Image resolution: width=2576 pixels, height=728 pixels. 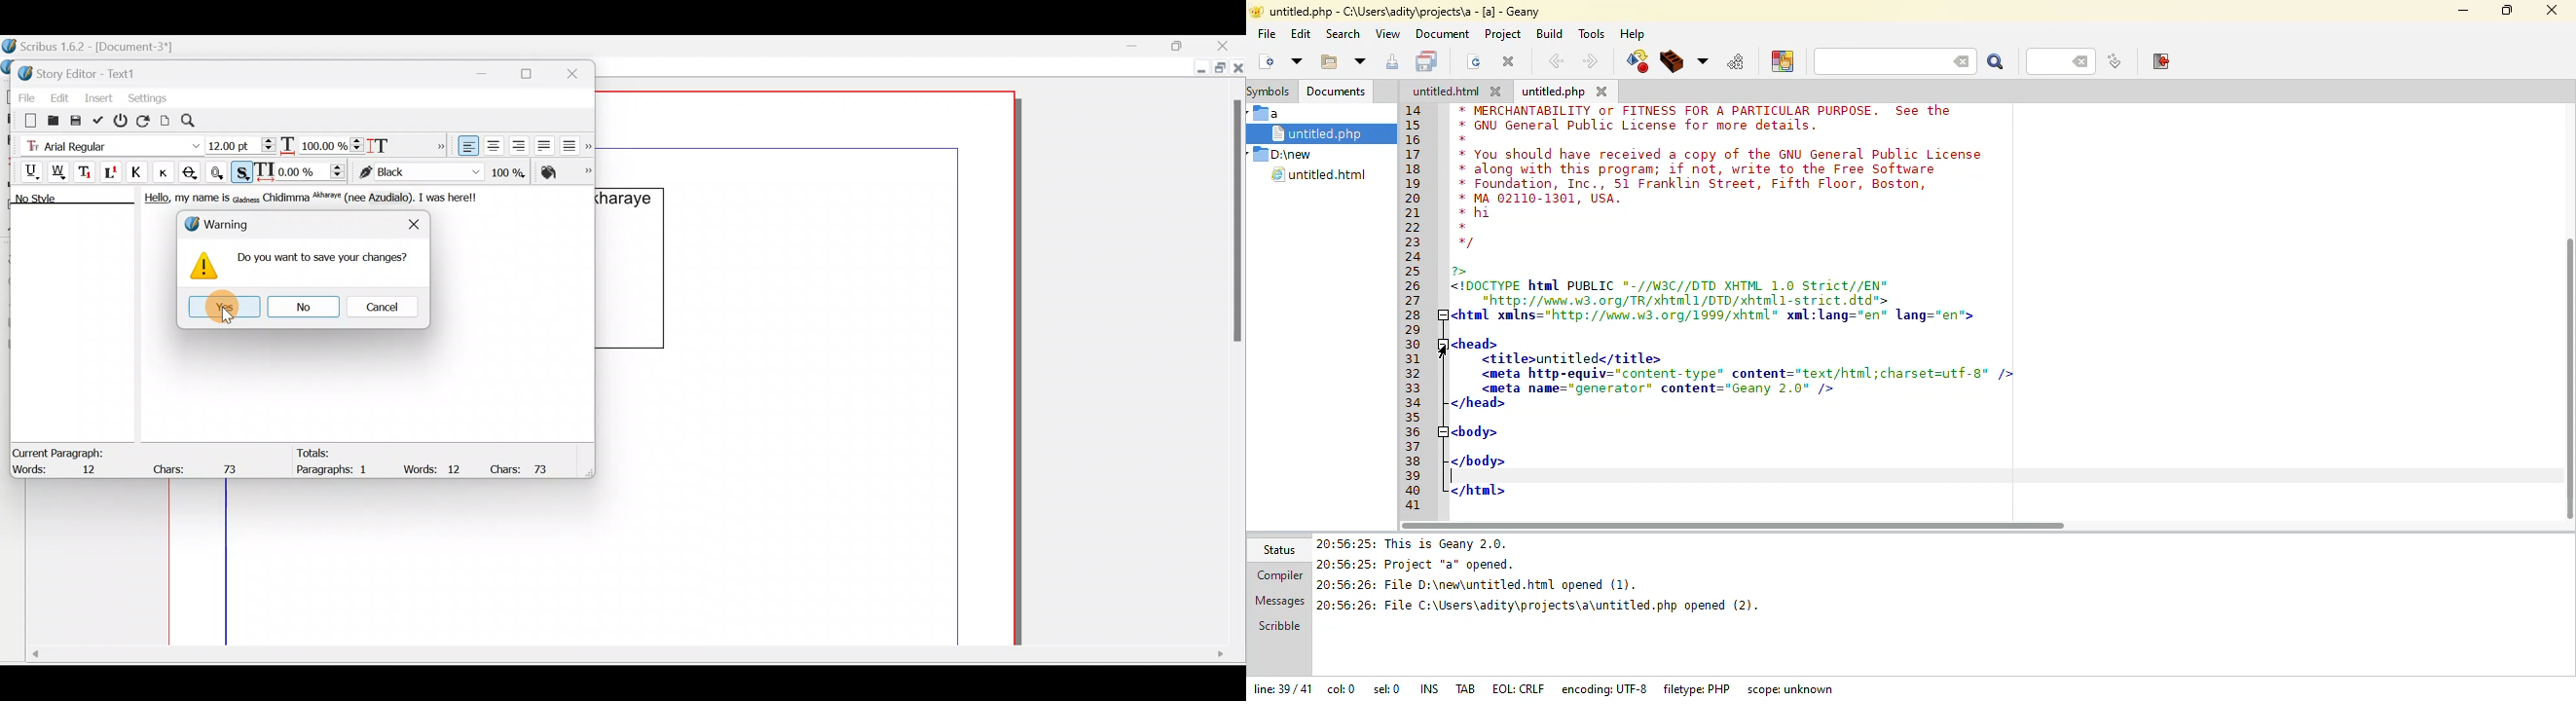 What do you see at coordinates (204, 268) in the screenshot?
I see `Warning icon` at bounding box center [204, 268].